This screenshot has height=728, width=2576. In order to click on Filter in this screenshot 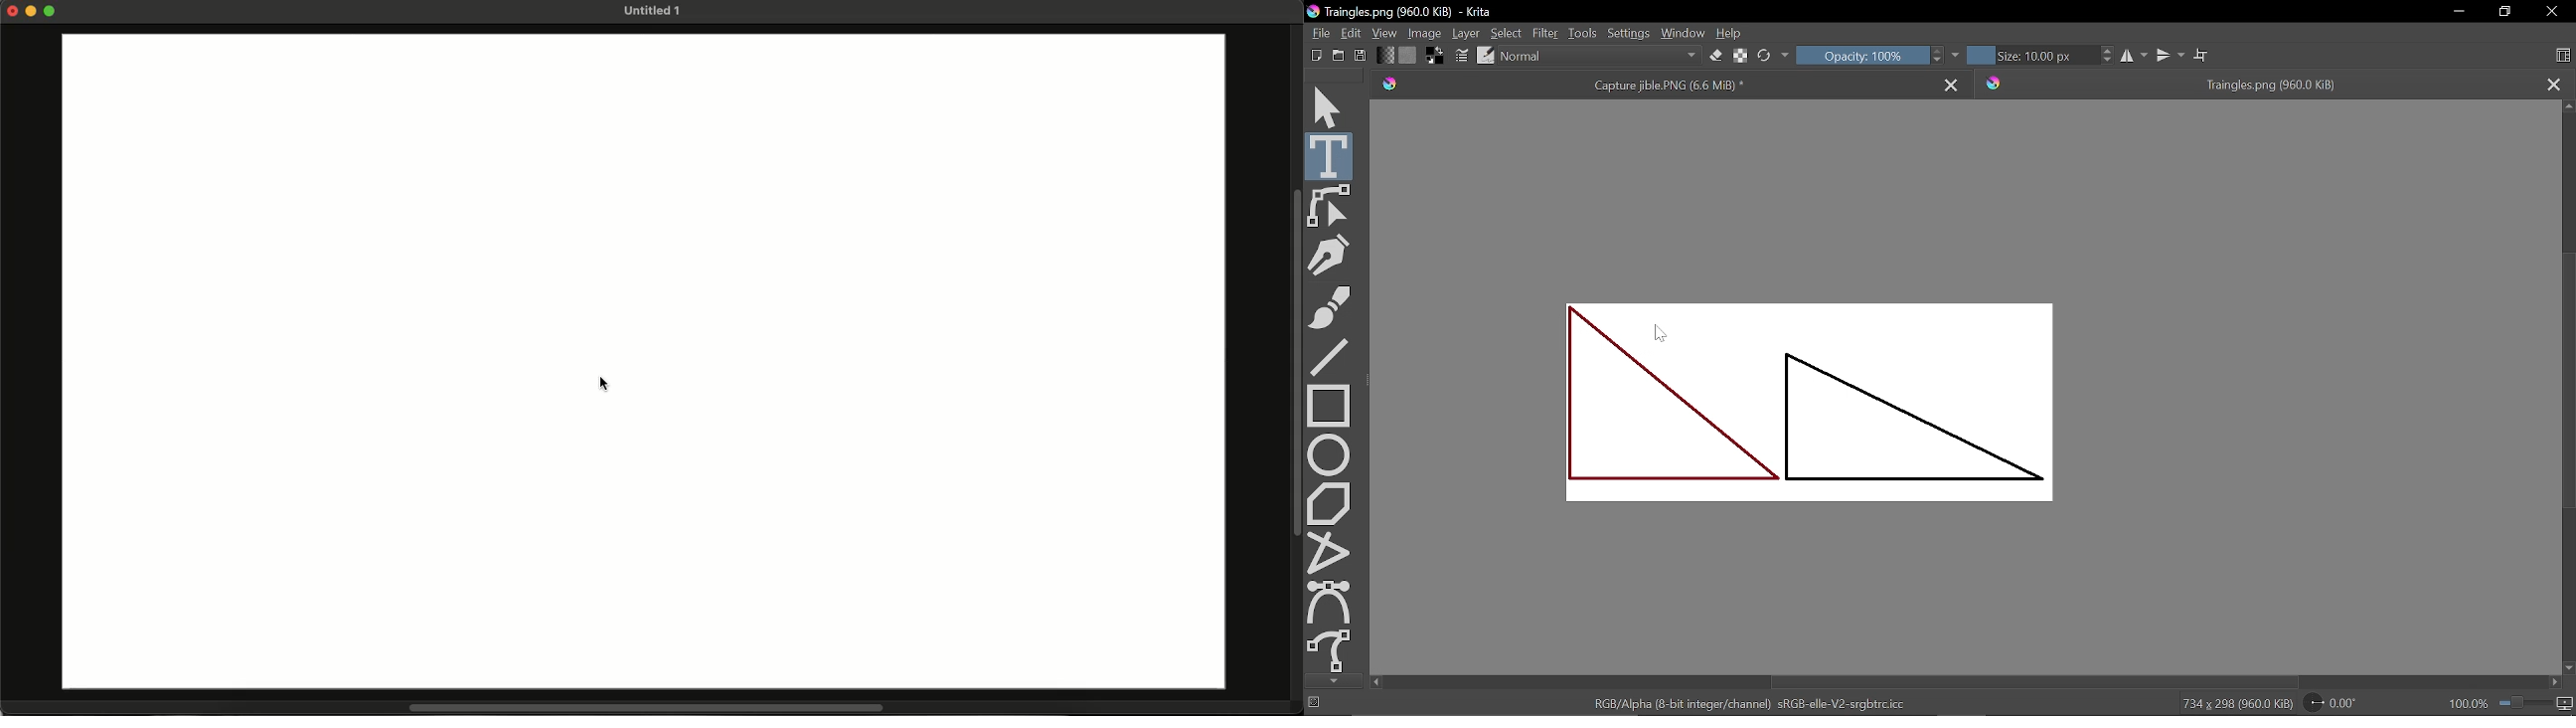, I will do `click(1545, 34)`.